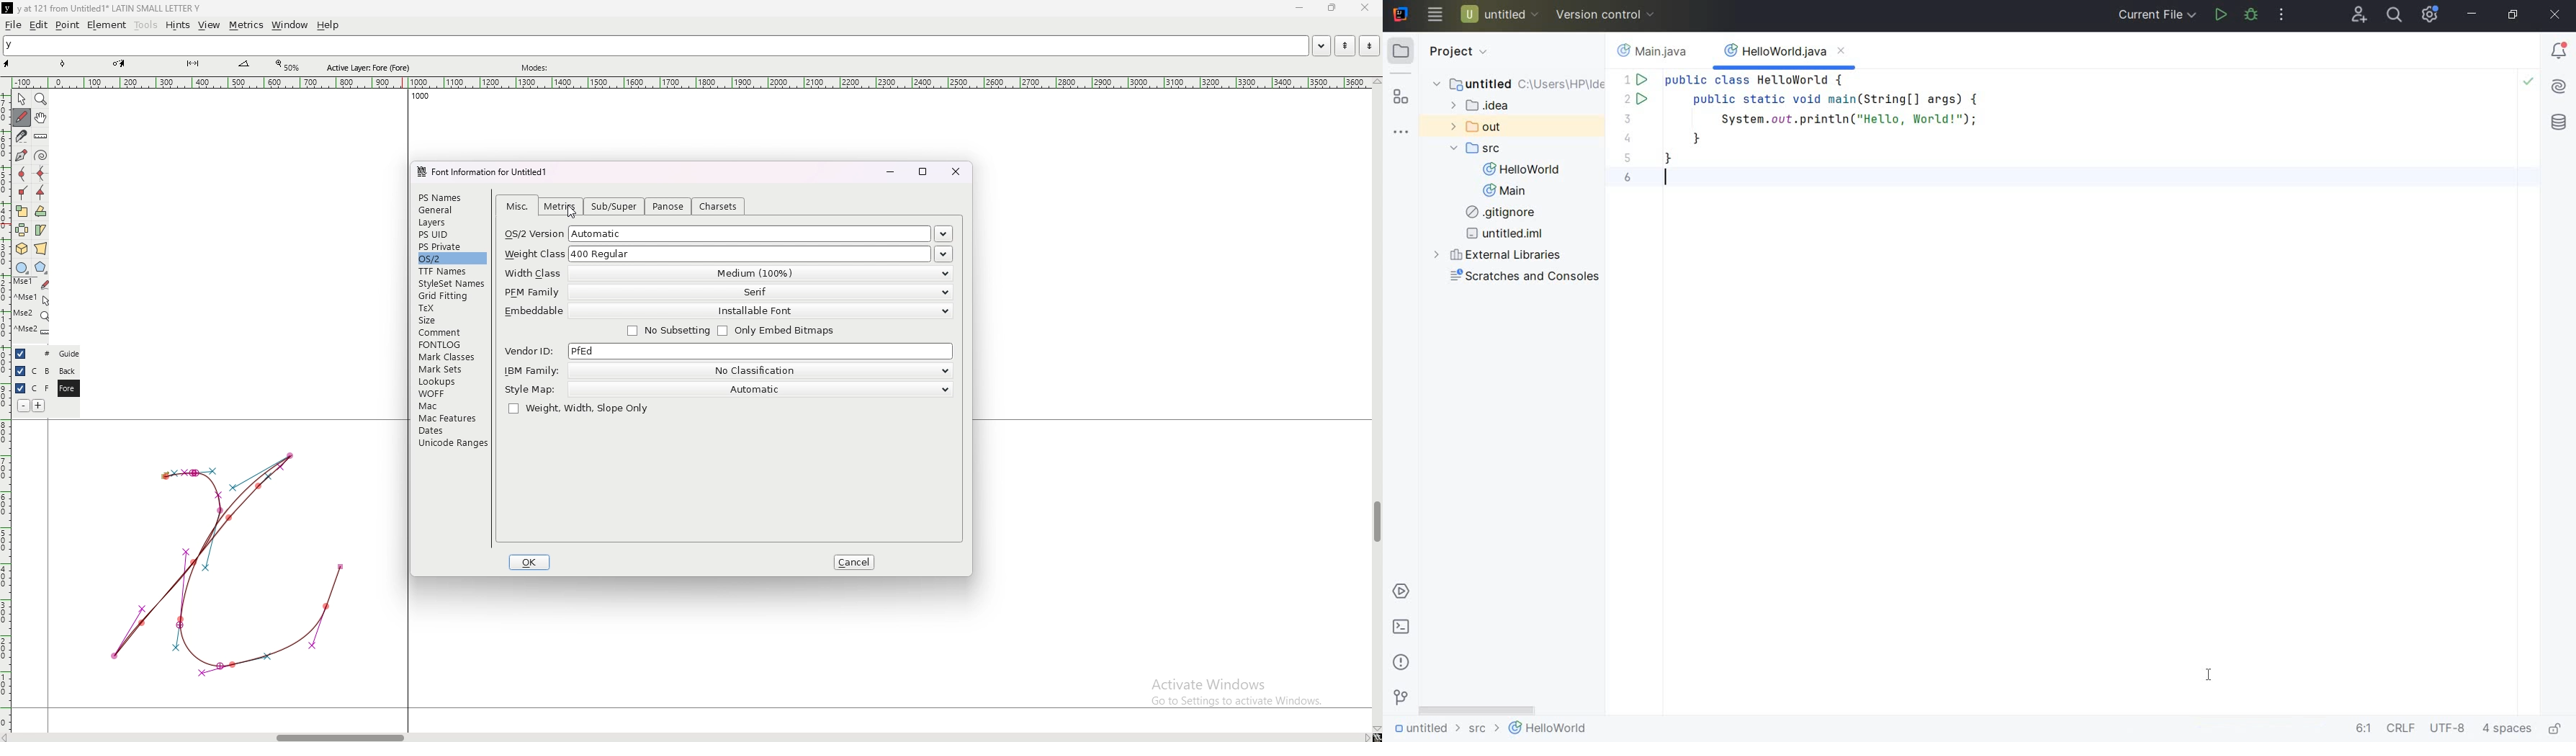  Describe the element at coordinates (20, 388) in the screenshot. I see `hide layer` at that location.